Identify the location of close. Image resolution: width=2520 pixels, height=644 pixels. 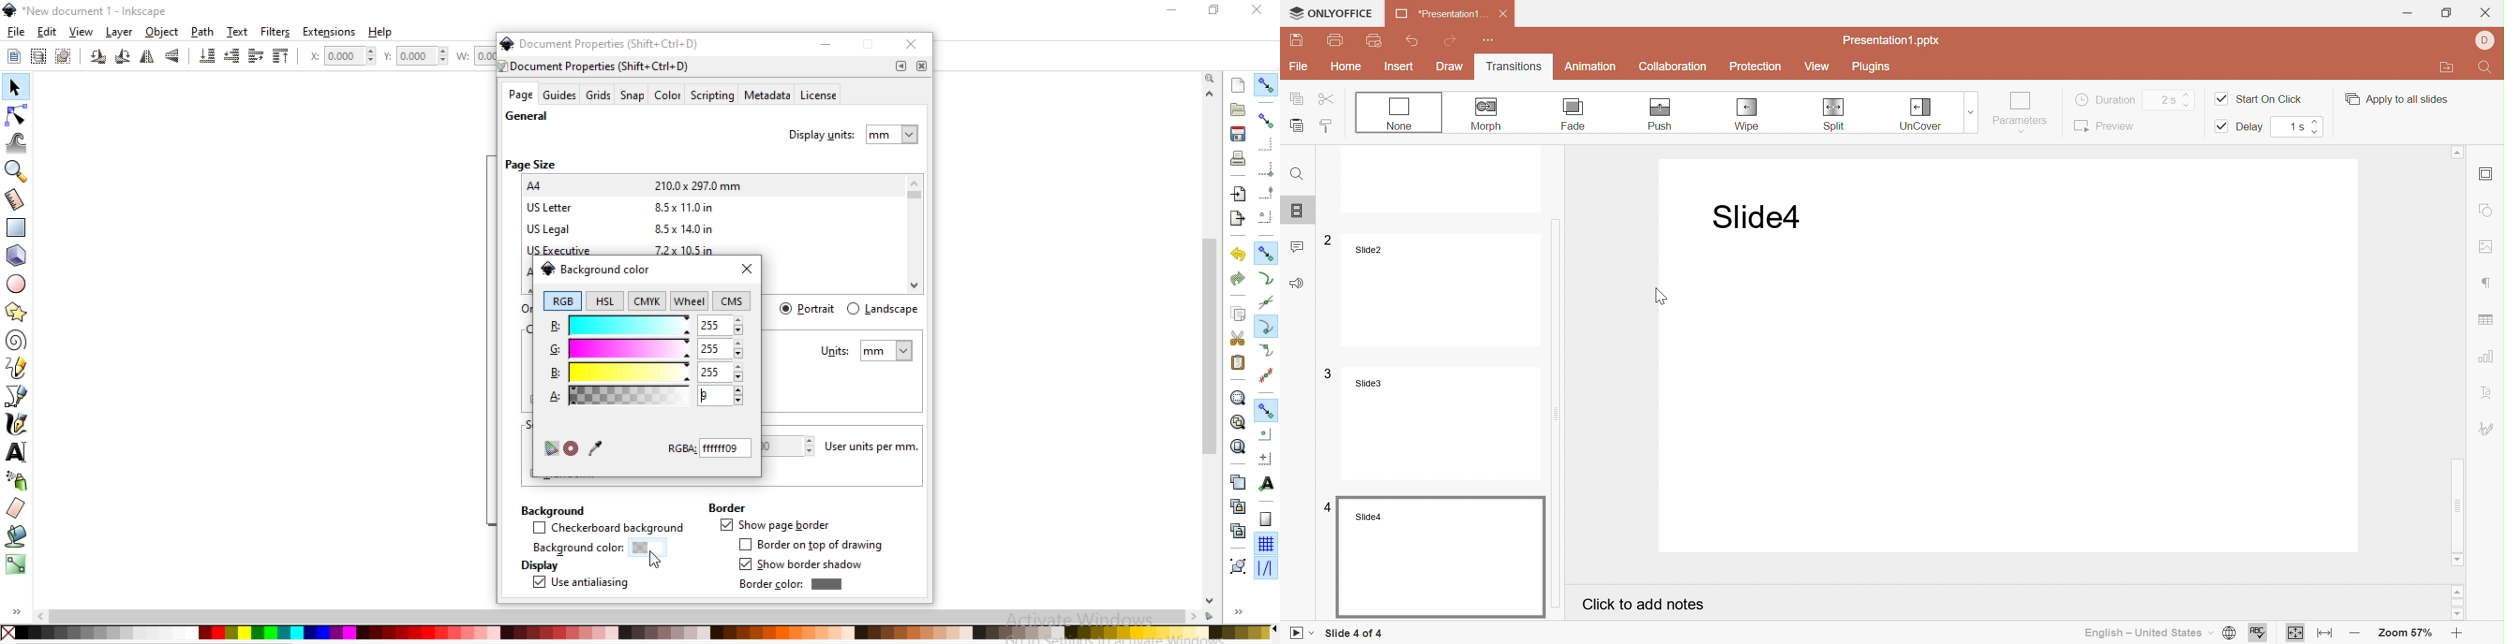
(746, 270).